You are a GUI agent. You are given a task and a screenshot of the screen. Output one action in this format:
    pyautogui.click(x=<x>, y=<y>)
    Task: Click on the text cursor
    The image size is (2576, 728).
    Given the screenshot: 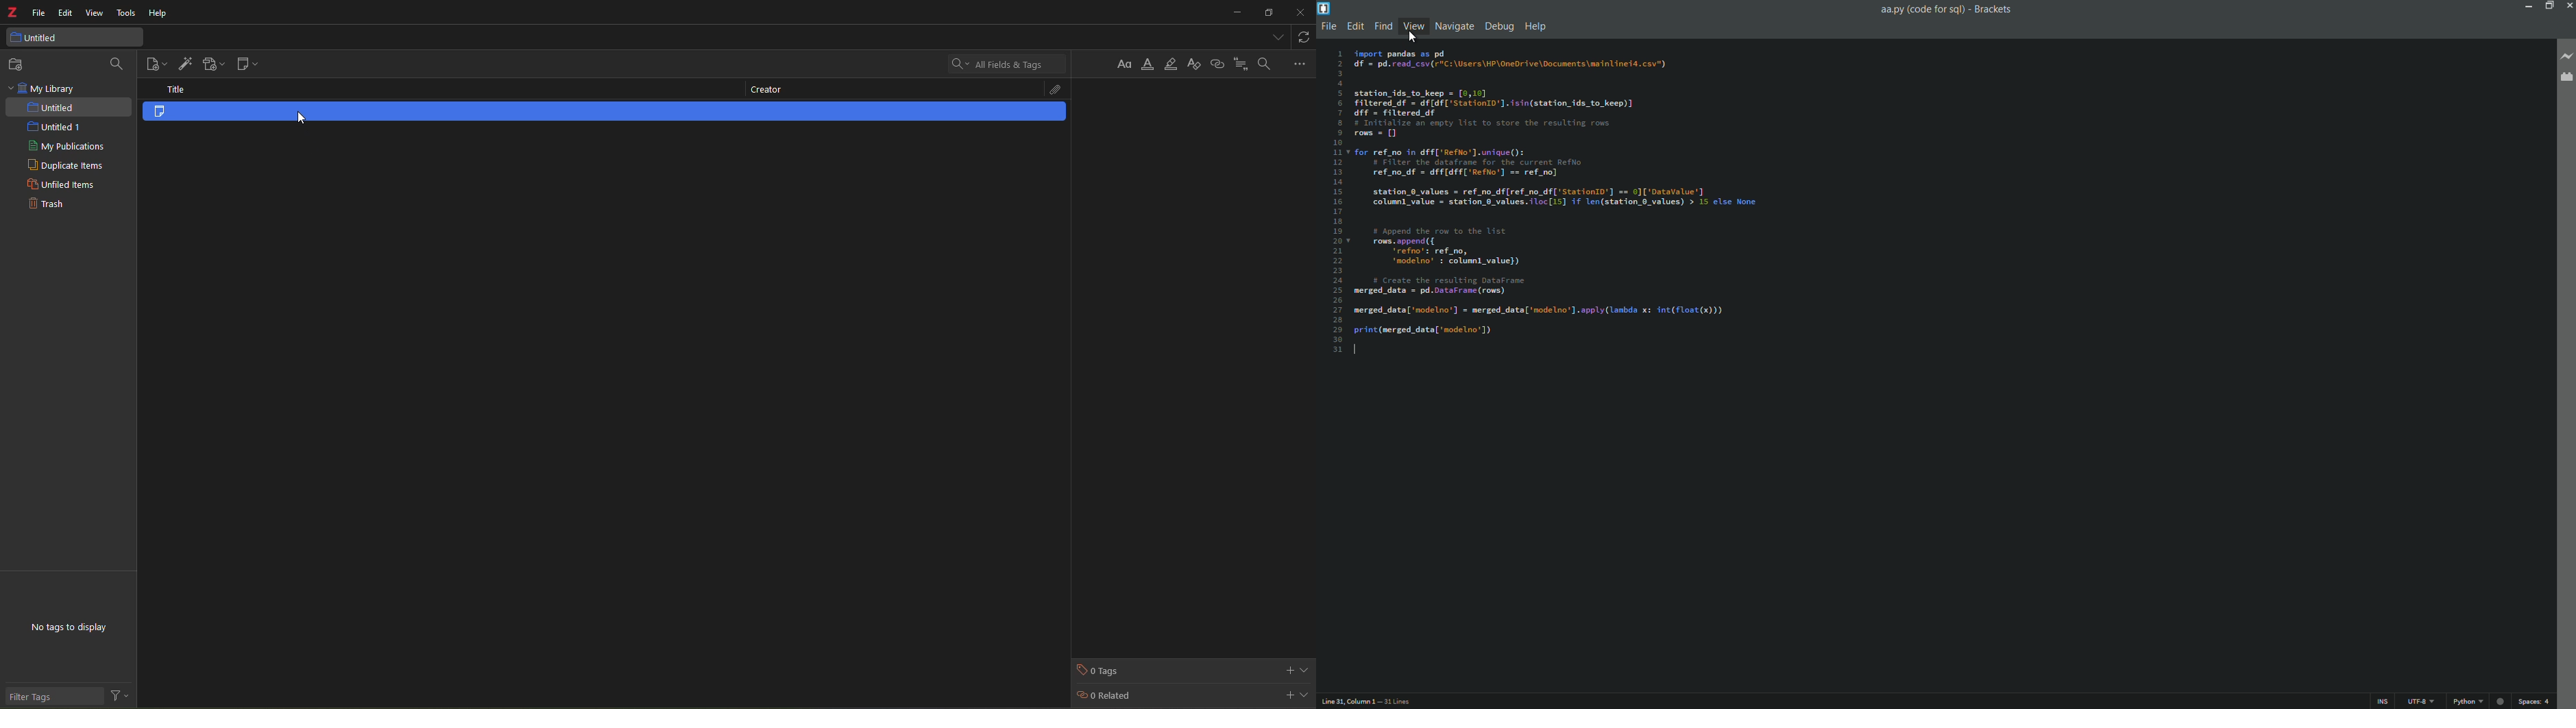 What is the action you would take?
    pyautogui.click(x=1357, y=351)
    